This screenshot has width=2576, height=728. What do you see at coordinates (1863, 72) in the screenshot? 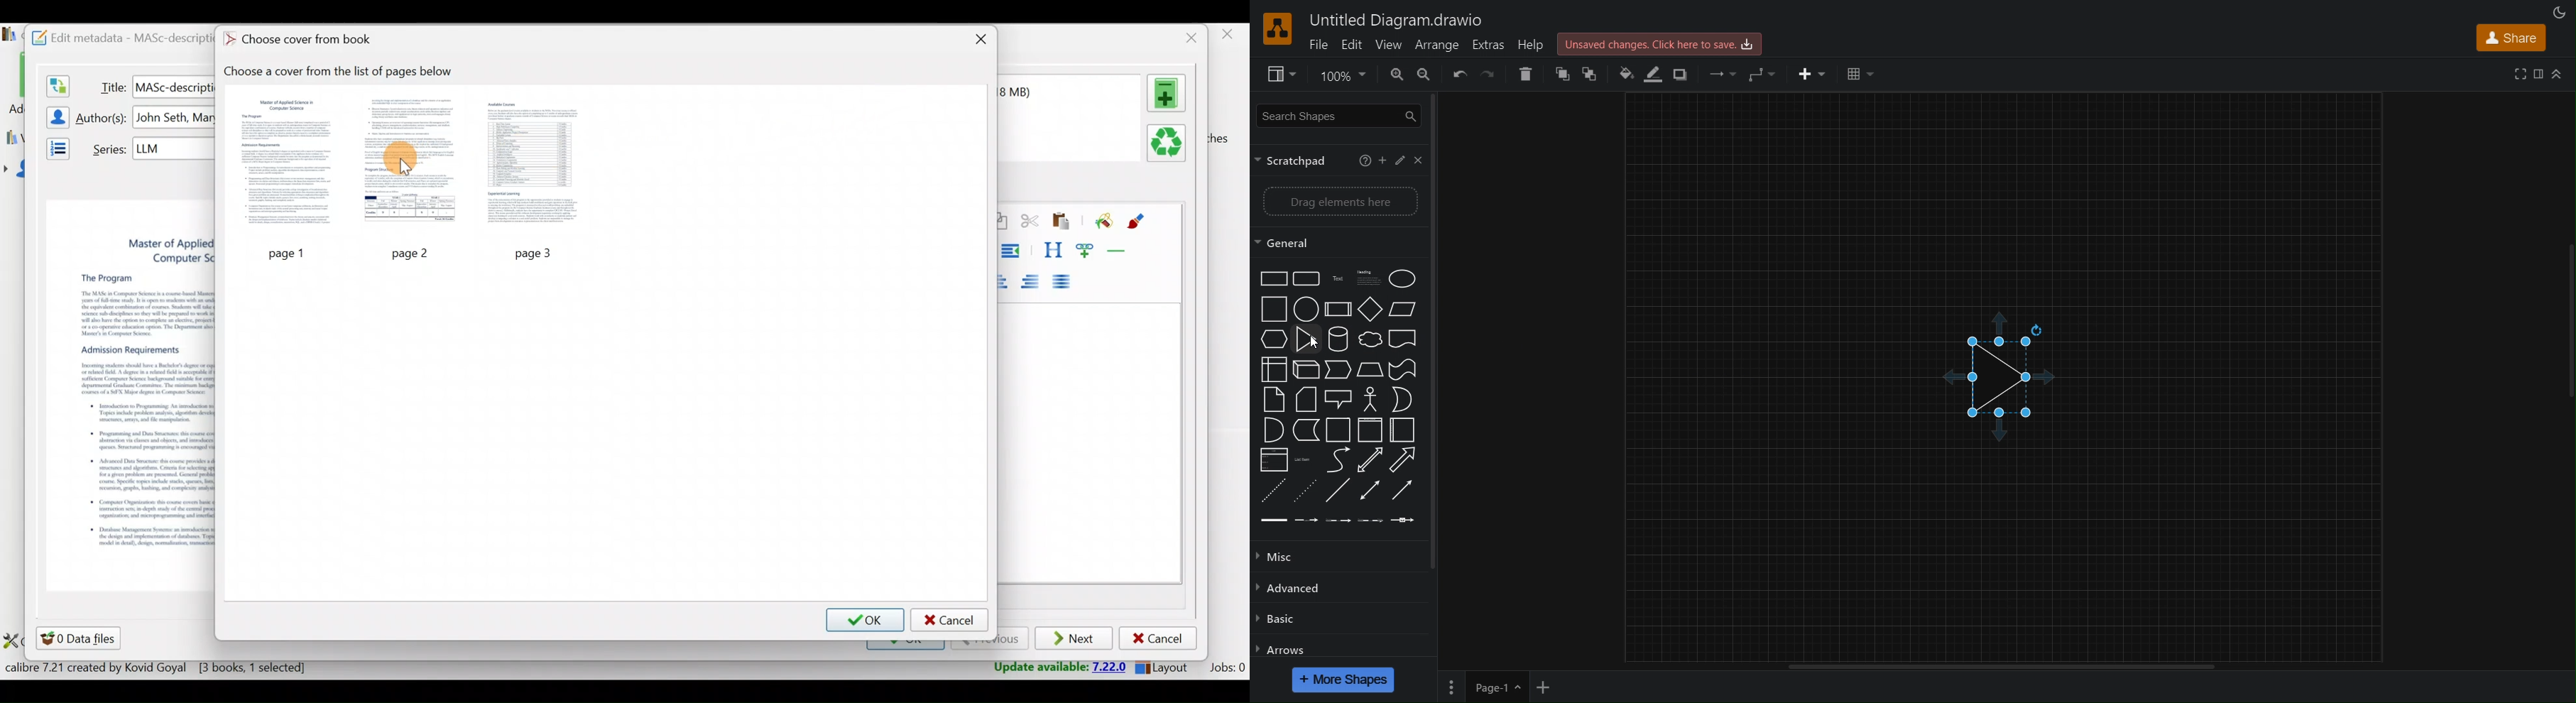
I see `Table` at bounding box center [1863, 72].